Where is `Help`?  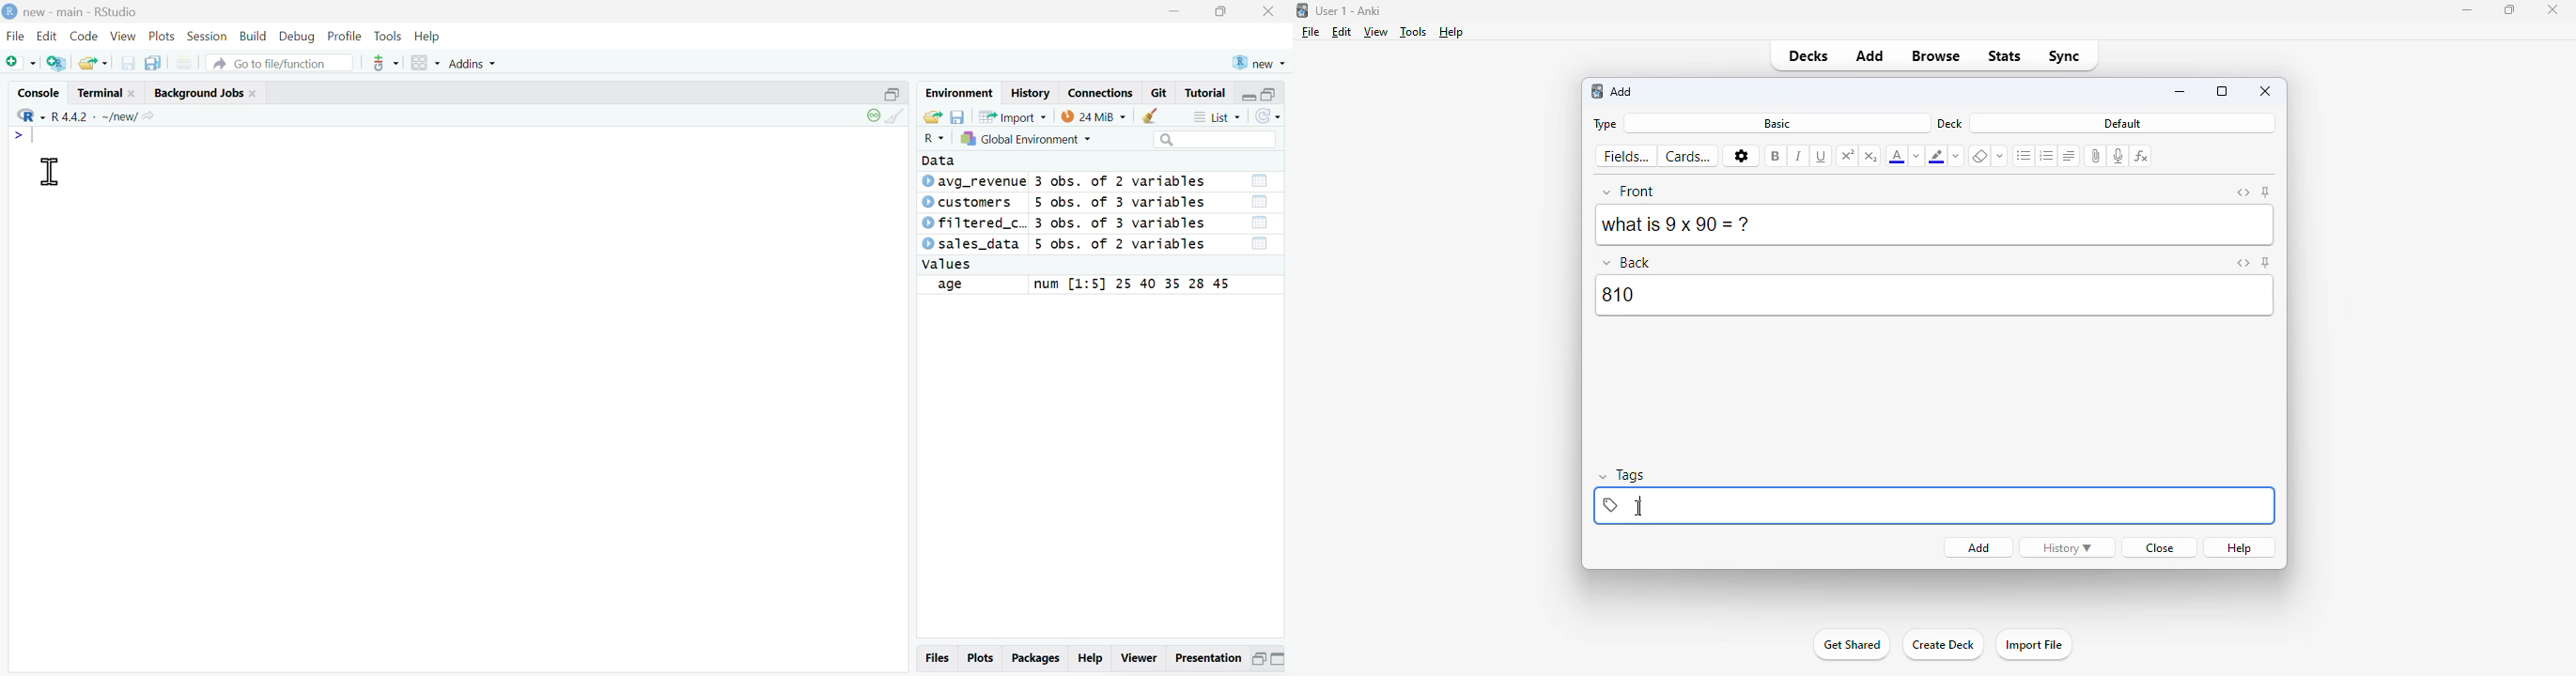 Help is located at coordinates (428, 36).